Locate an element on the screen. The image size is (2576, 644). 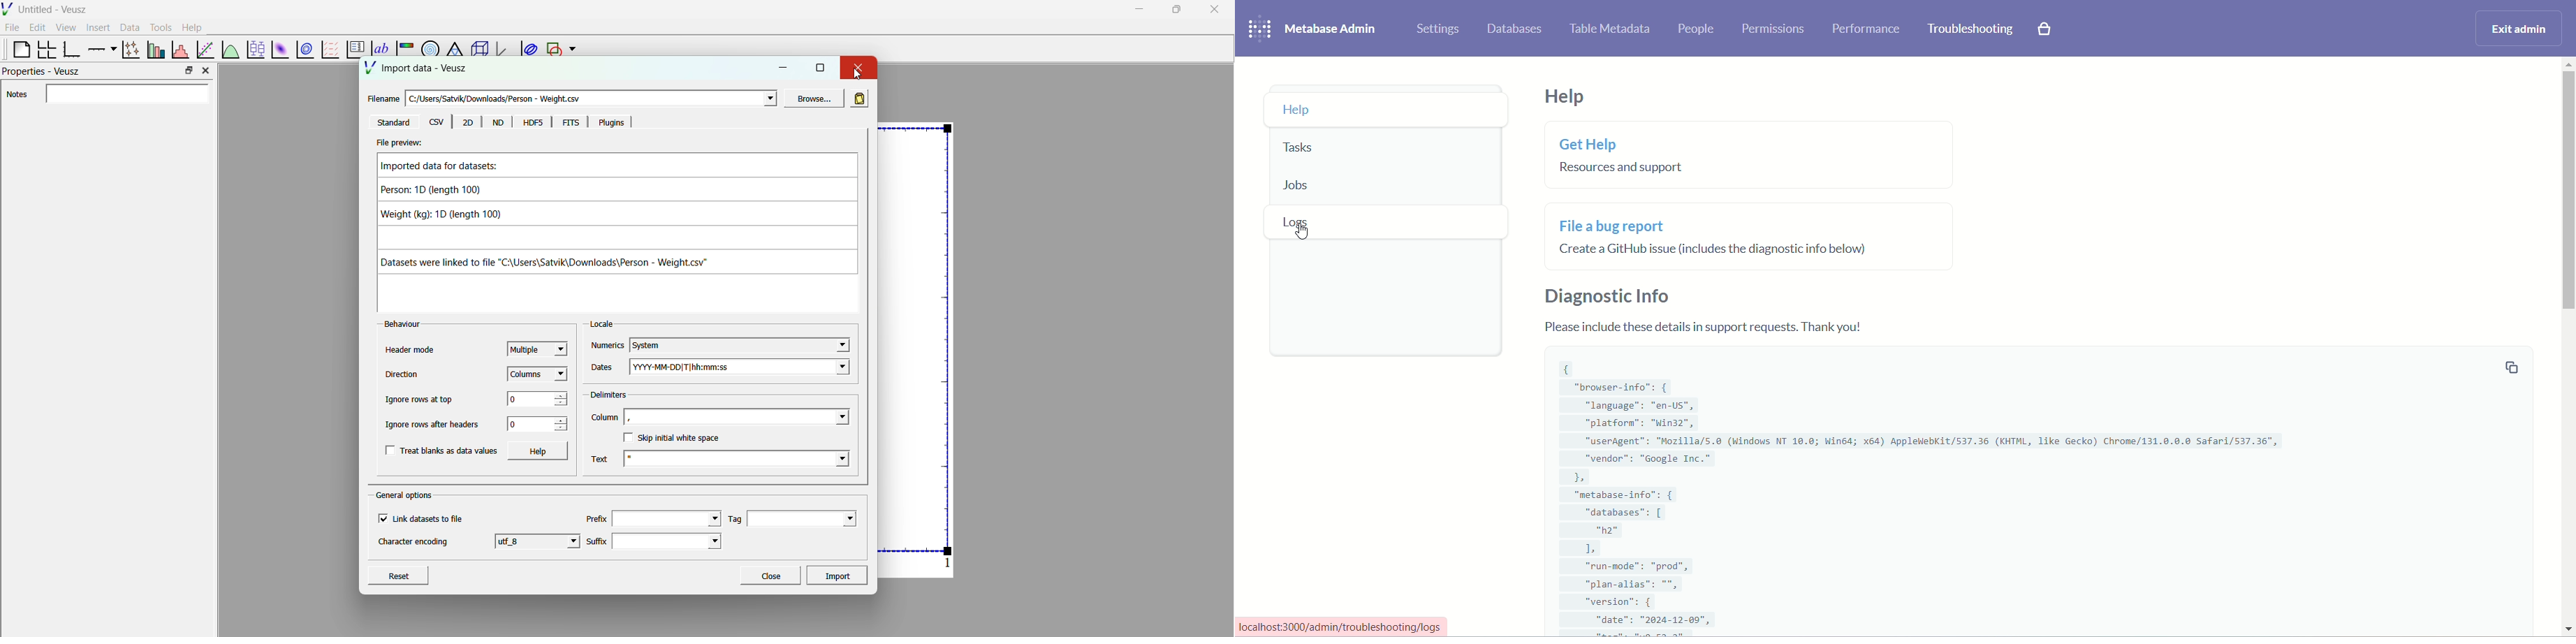
File preview: is located at coordinates (399, 143).